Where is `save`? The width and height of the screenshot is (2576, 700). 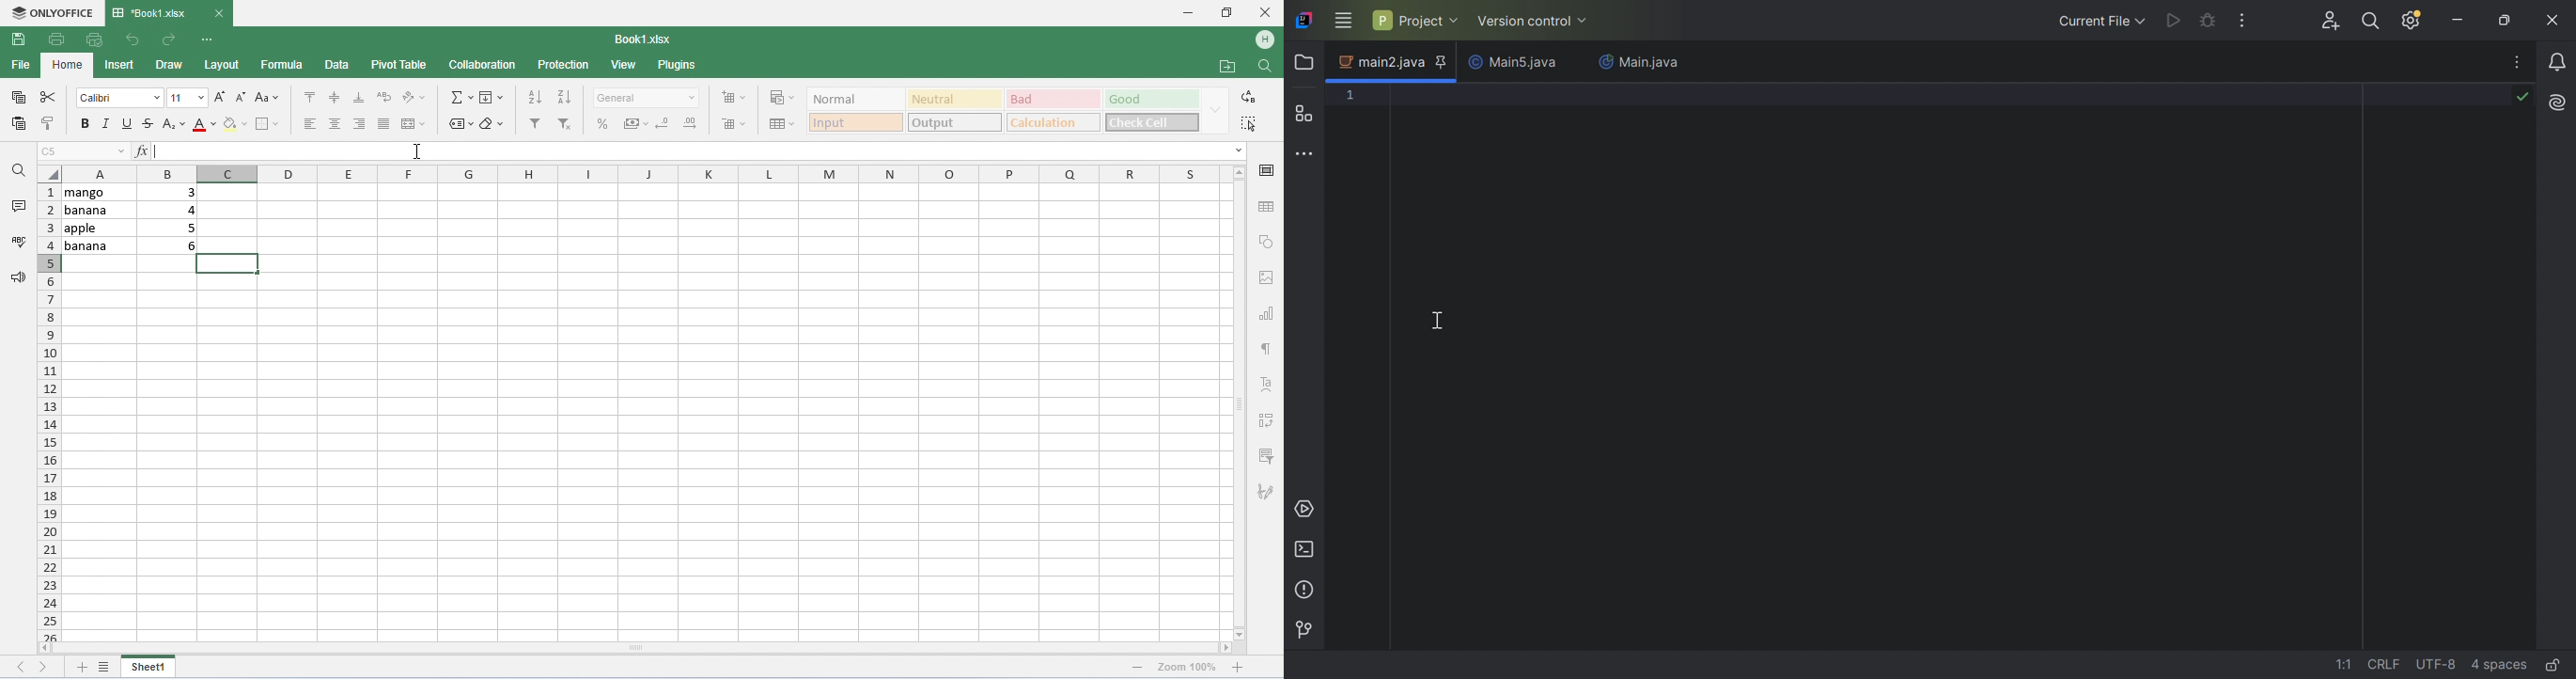 save is located at coordinates (19, 40).